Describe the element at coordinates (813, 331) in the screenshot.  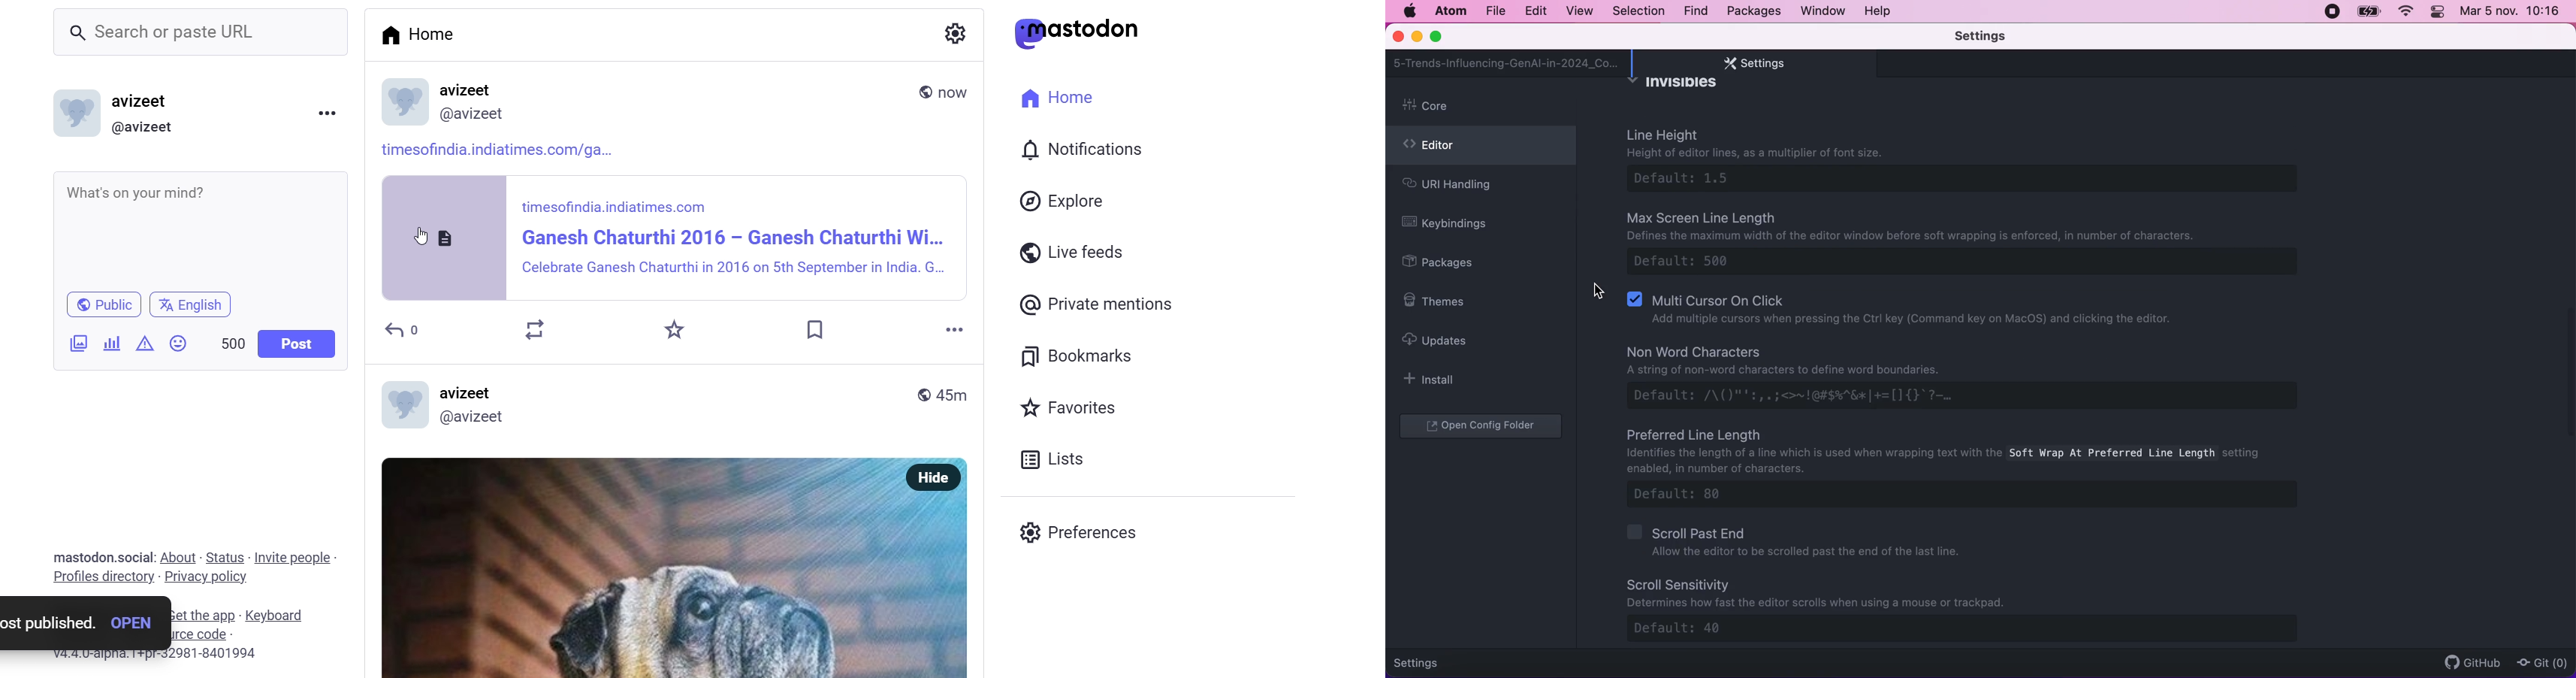
I see `bookmark` at that location.